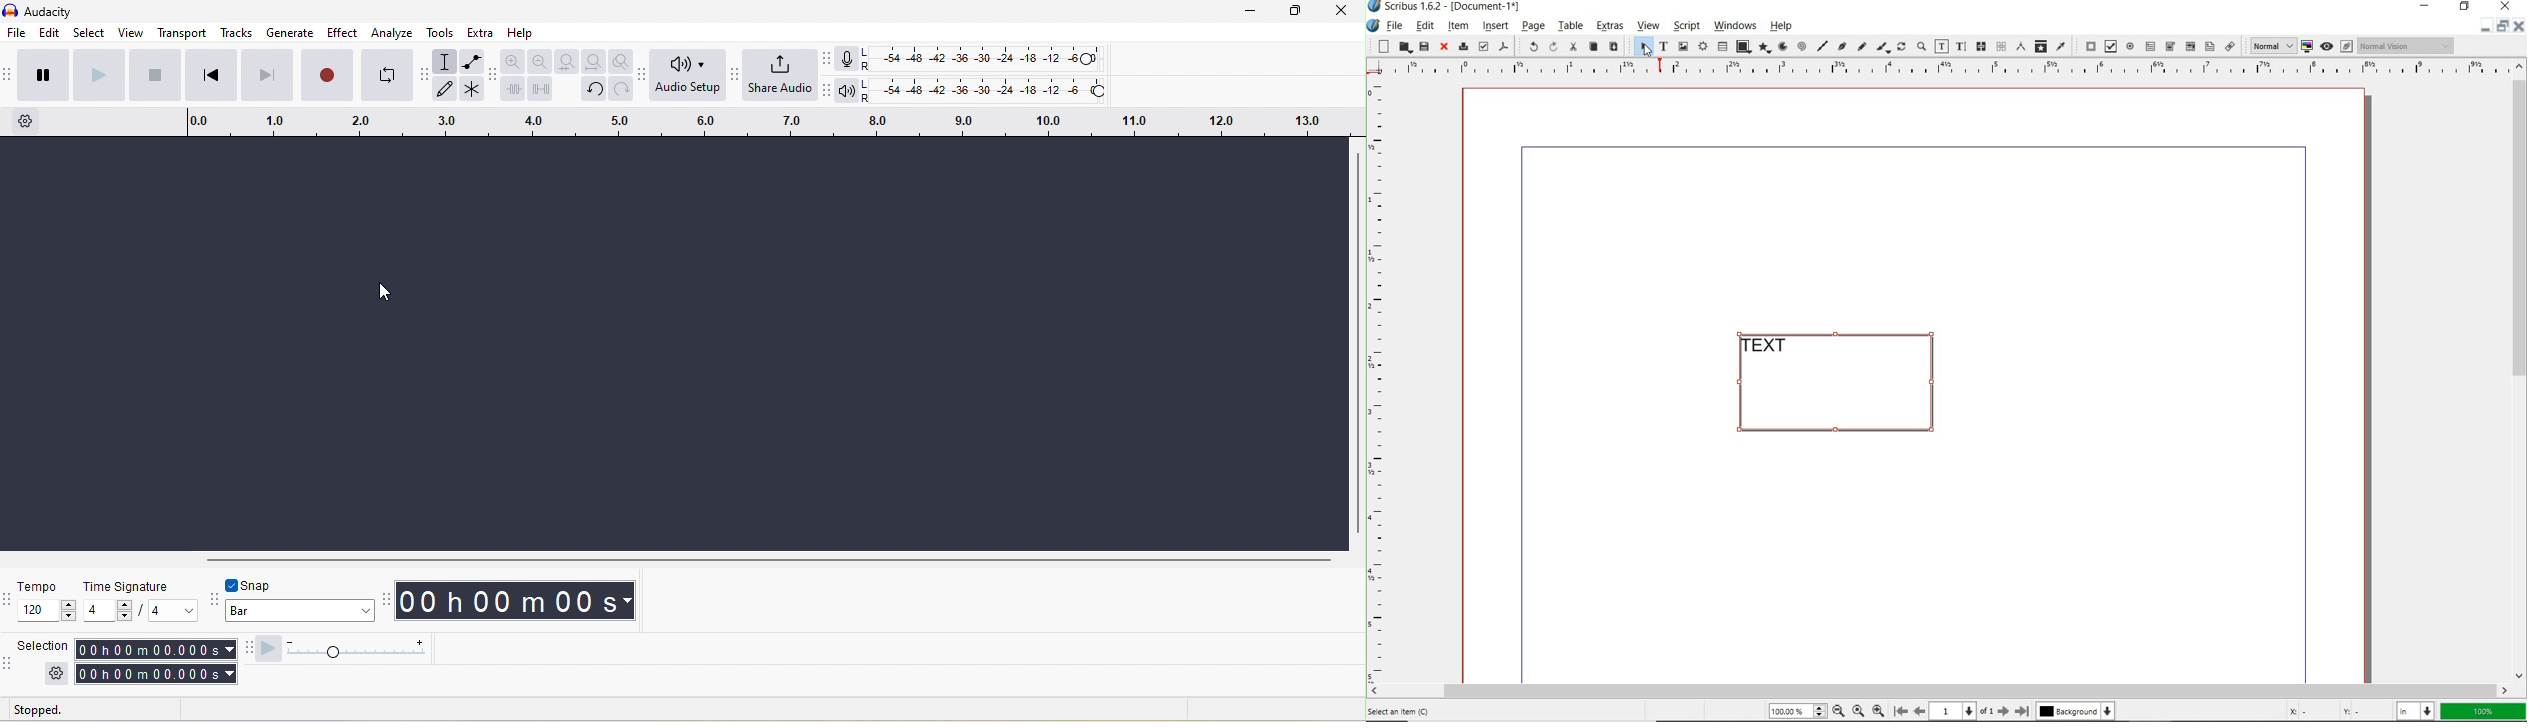  I want to click on link annotation, so click(2232, 47).